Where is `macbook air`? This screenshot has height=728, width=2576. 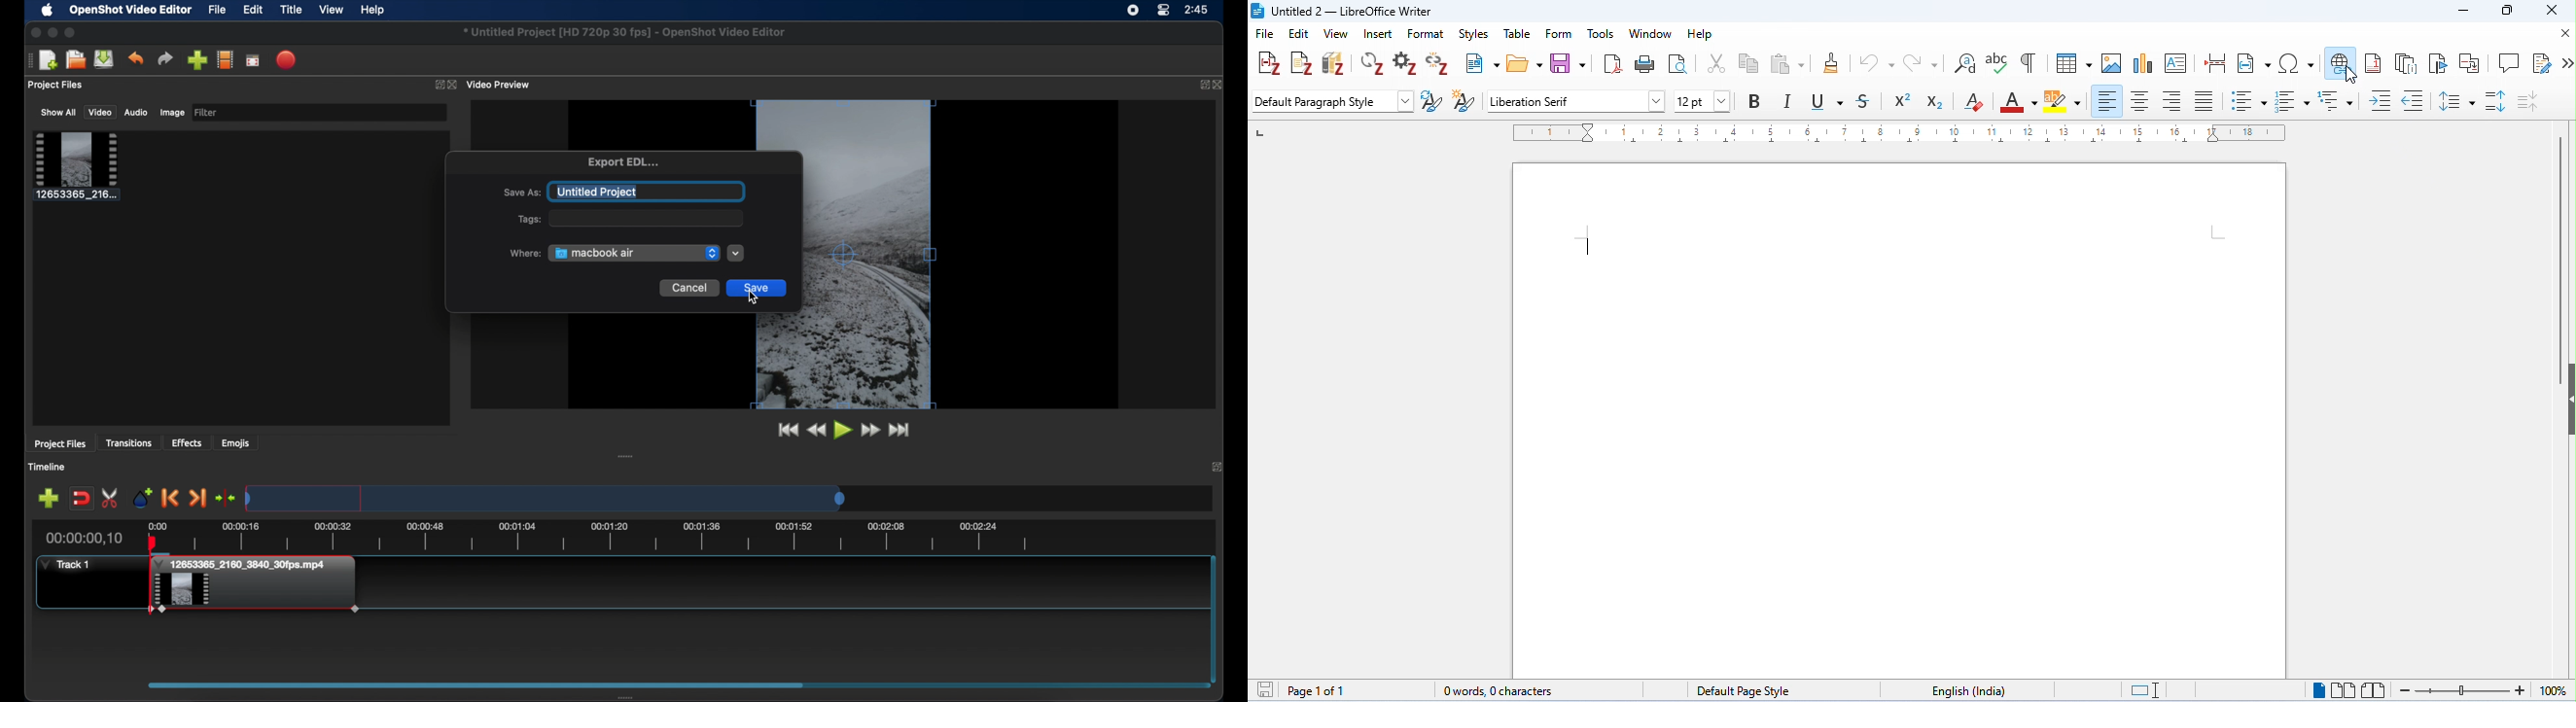 macbook air is located at coordinates (594, 253).